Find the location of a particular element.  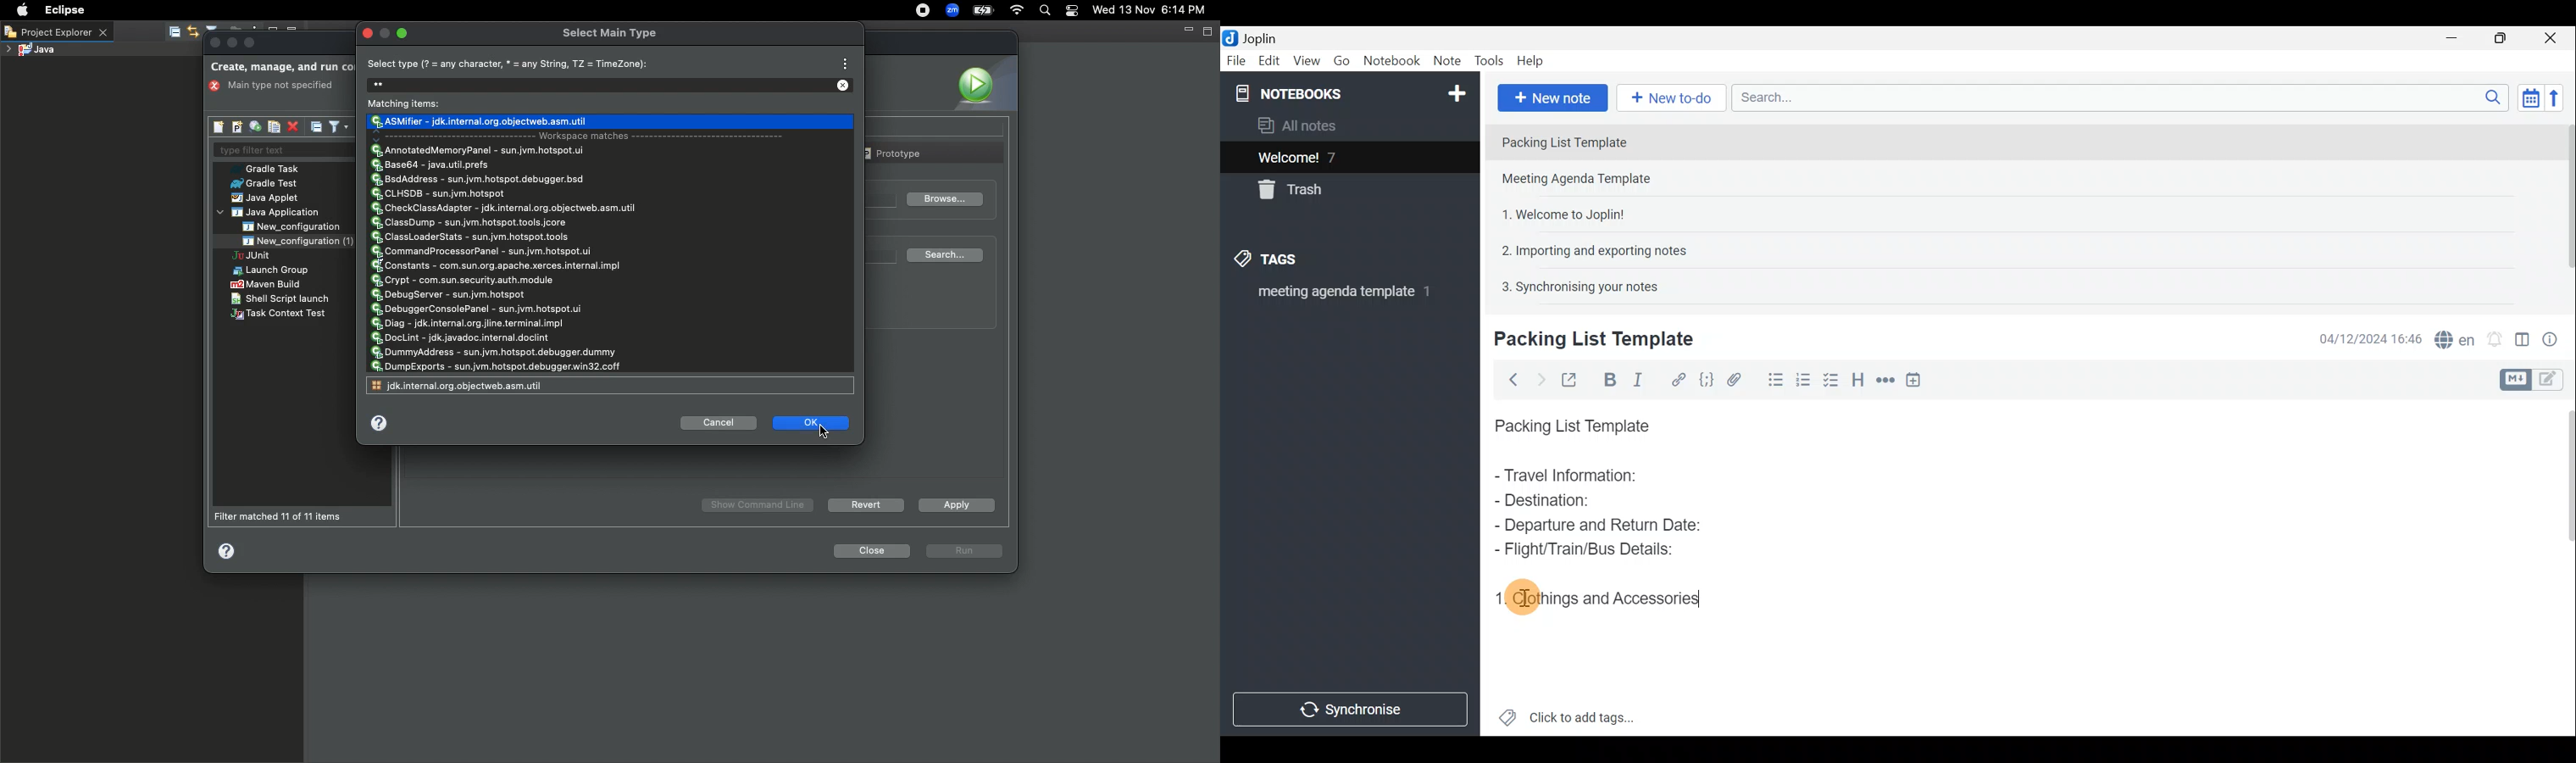

Departure and Return Date: is located at coordinates (1598, 524).